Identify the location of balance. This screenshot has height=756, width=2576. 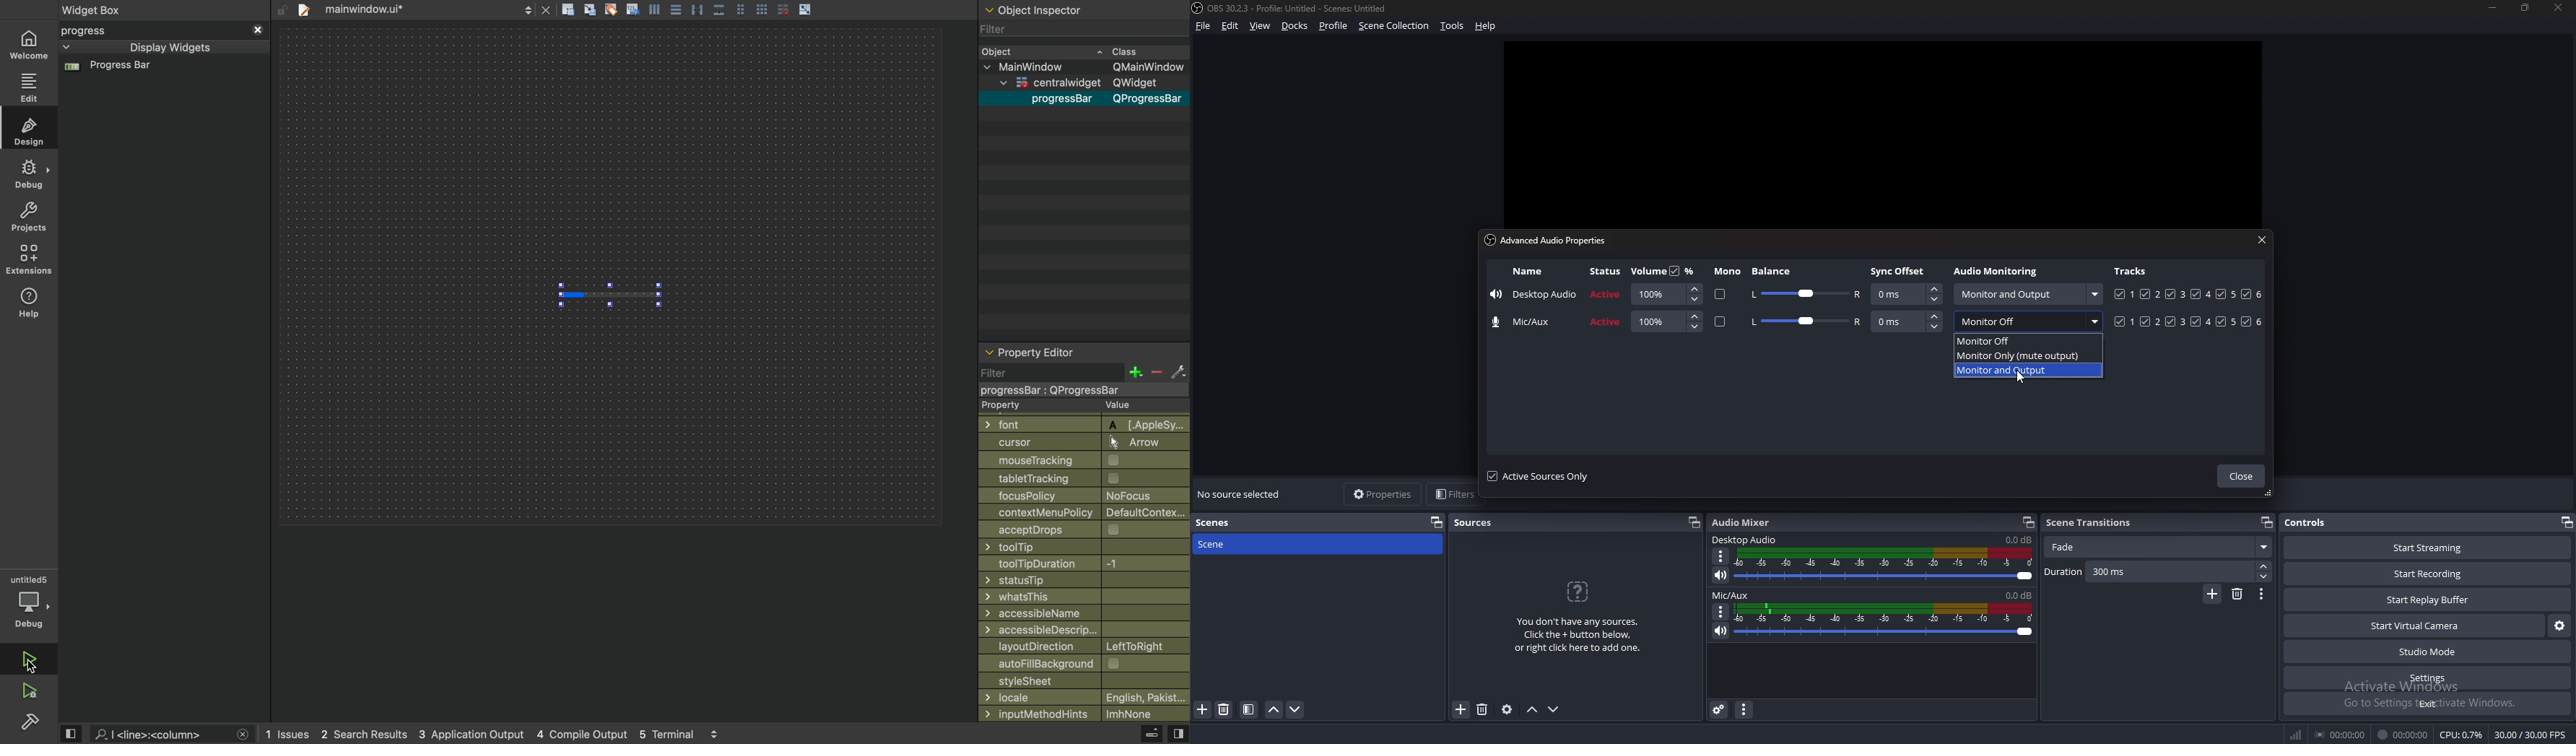
(1775, 271).